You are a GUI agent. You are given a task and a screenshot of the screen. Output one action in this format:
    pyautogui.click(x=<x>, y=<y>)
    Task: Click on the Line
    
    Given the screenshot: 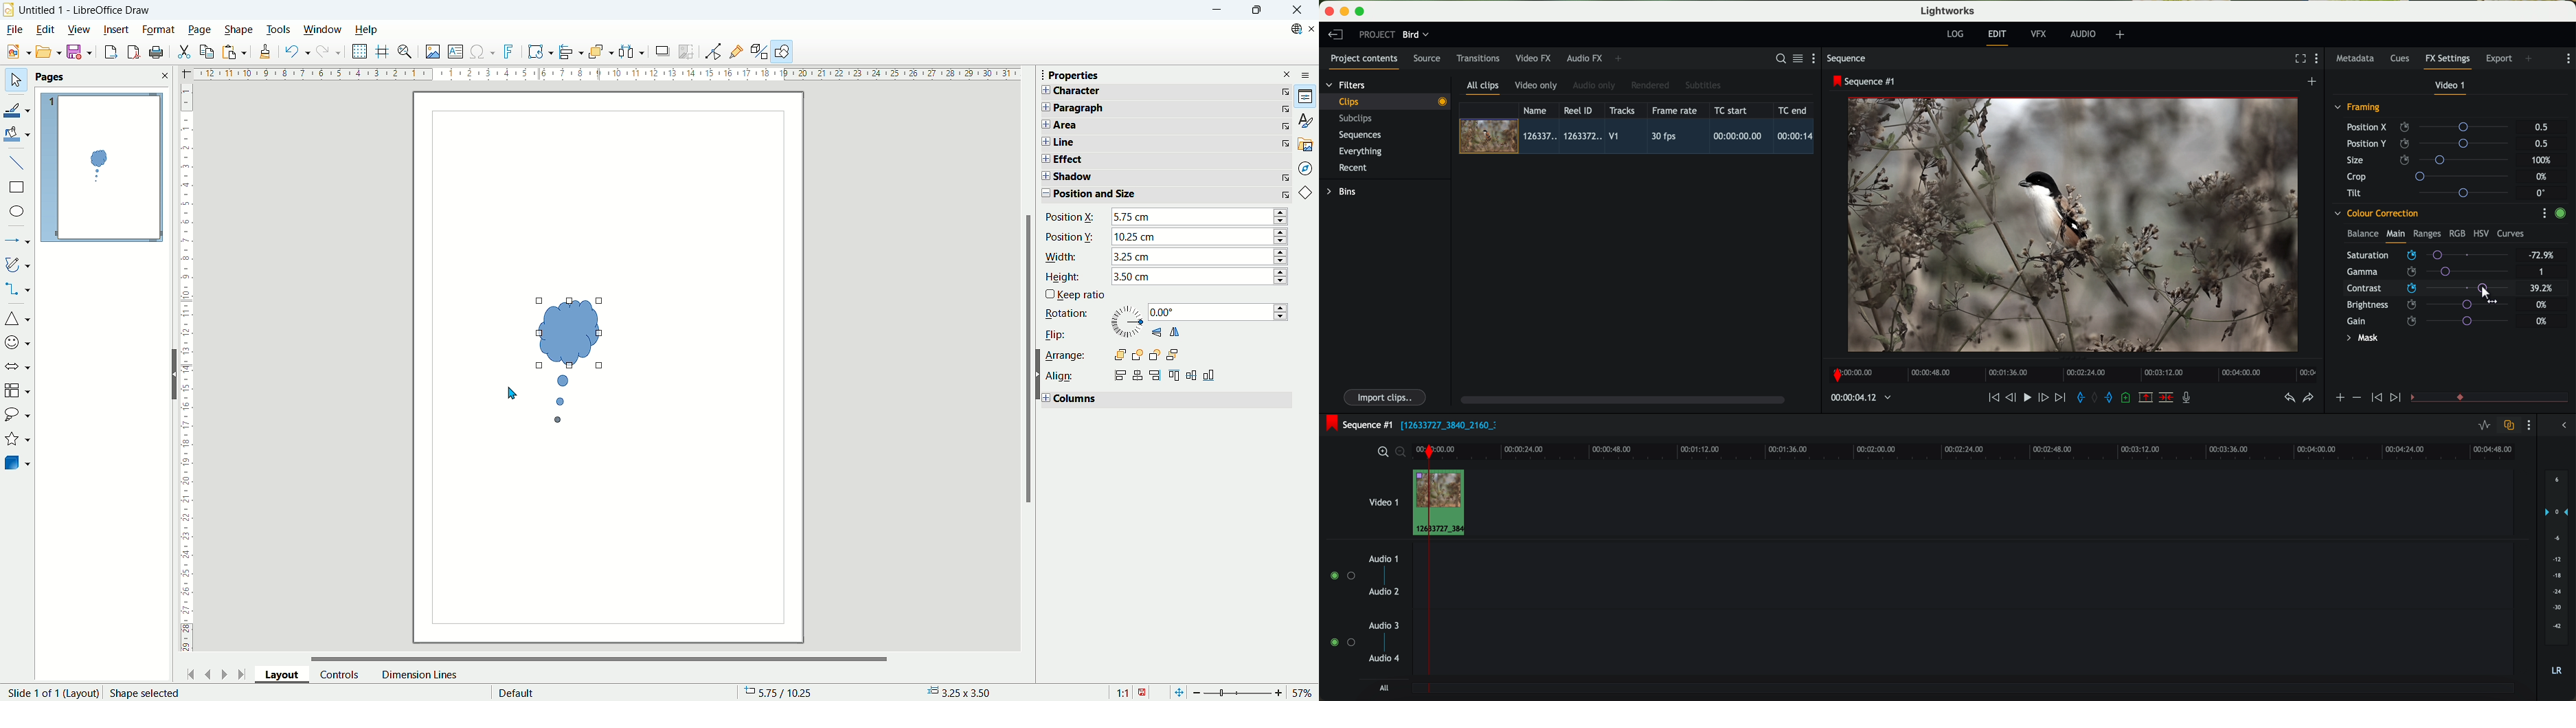 What is the action you would take?
    pyautogui.click(x=1114, y=142)
    